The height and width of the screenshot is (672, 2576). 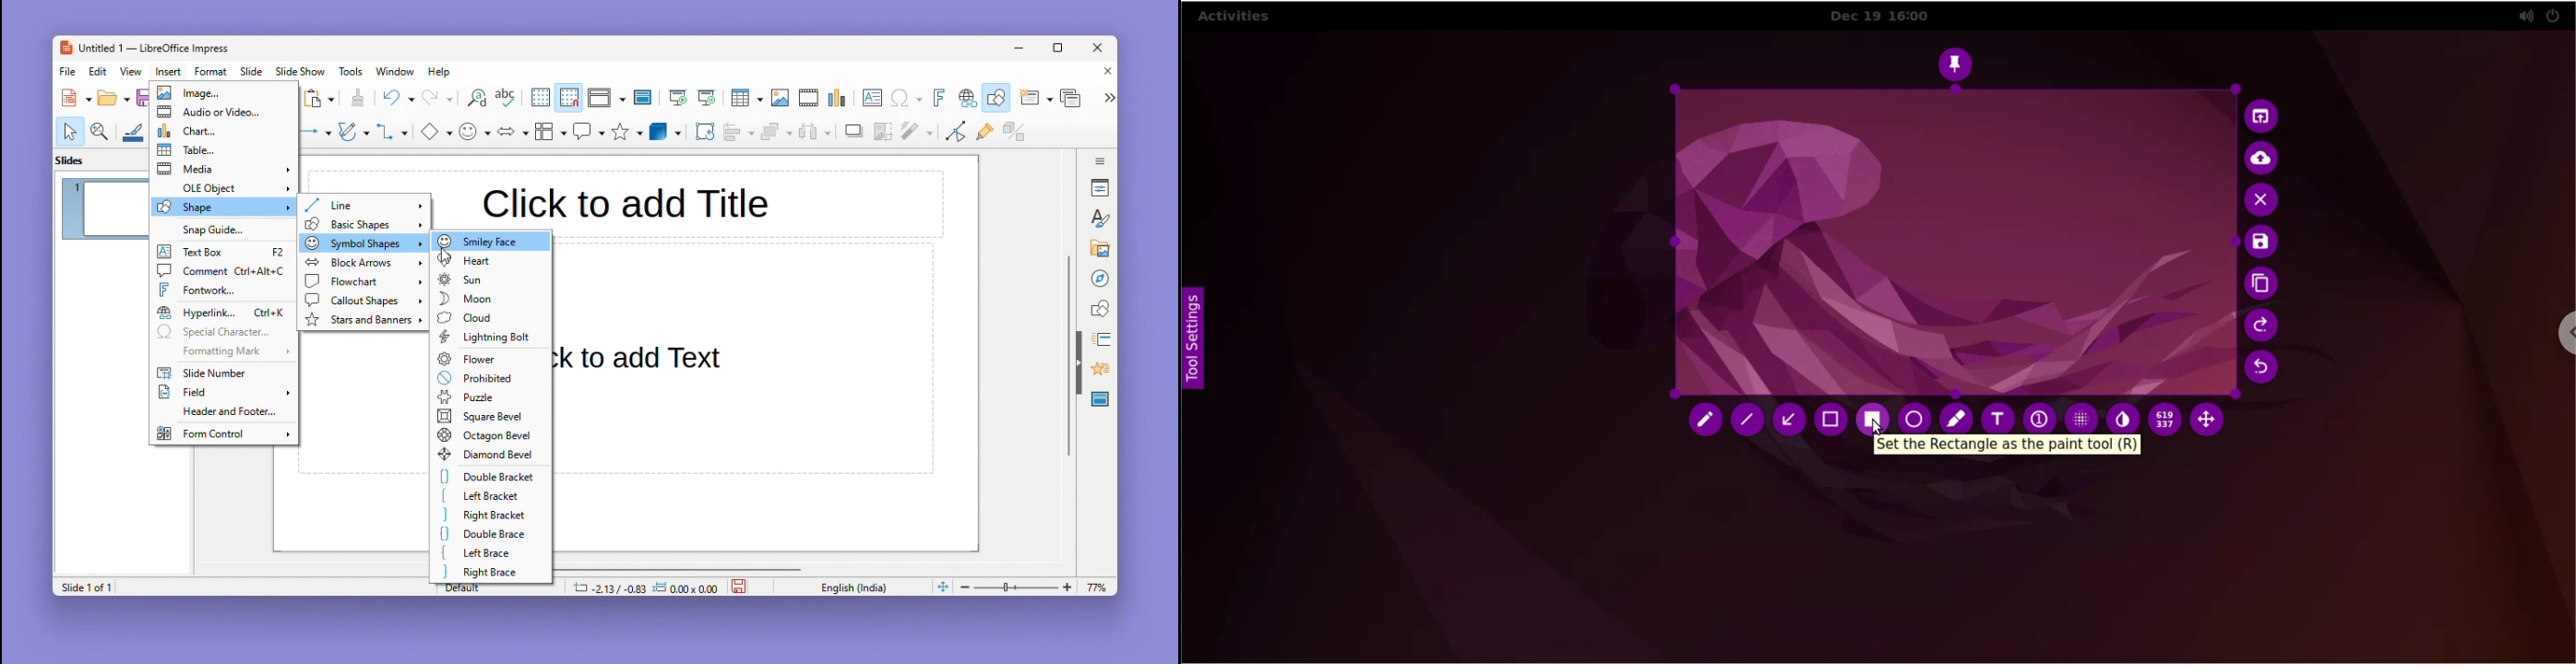 What do you see at coordinates (488, 455) in the screenshot?
I see `Diamond bevel` at bounding box center [488, 455].